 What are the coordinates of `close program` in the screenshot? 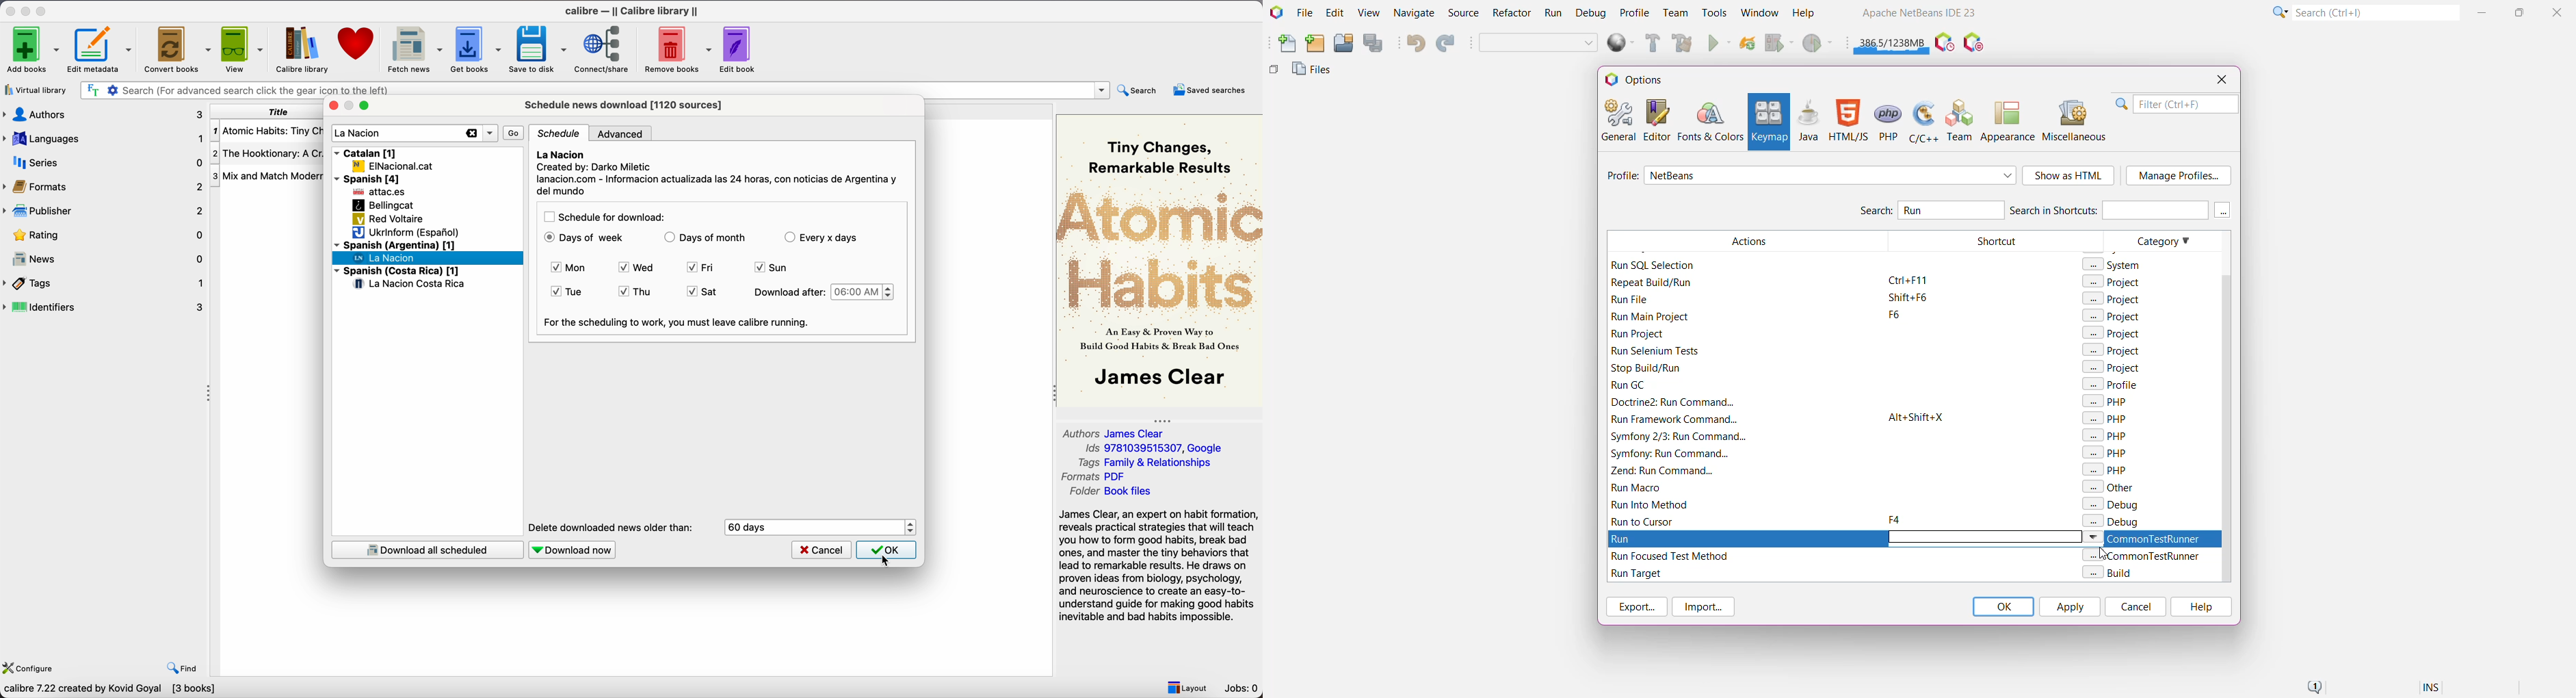 It's located at (10, 9).